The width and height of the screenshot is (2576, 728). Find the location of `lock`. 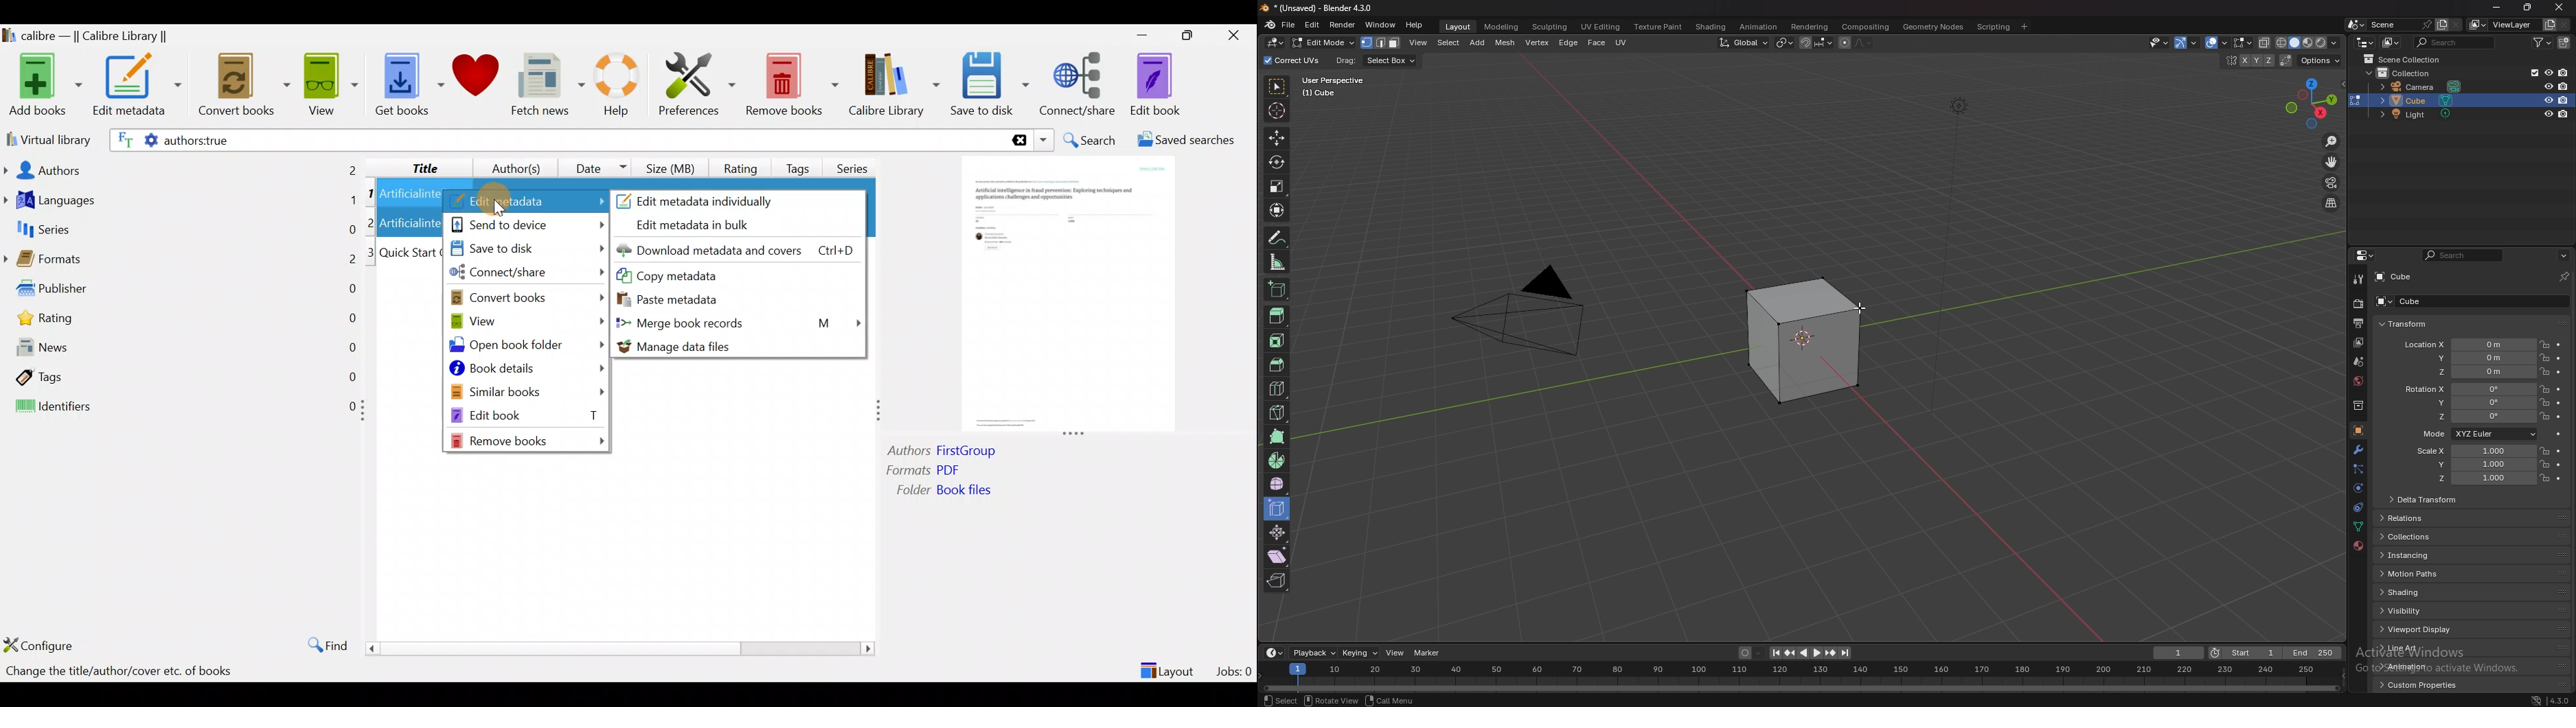

lock is located at coordinates (2544, 463).